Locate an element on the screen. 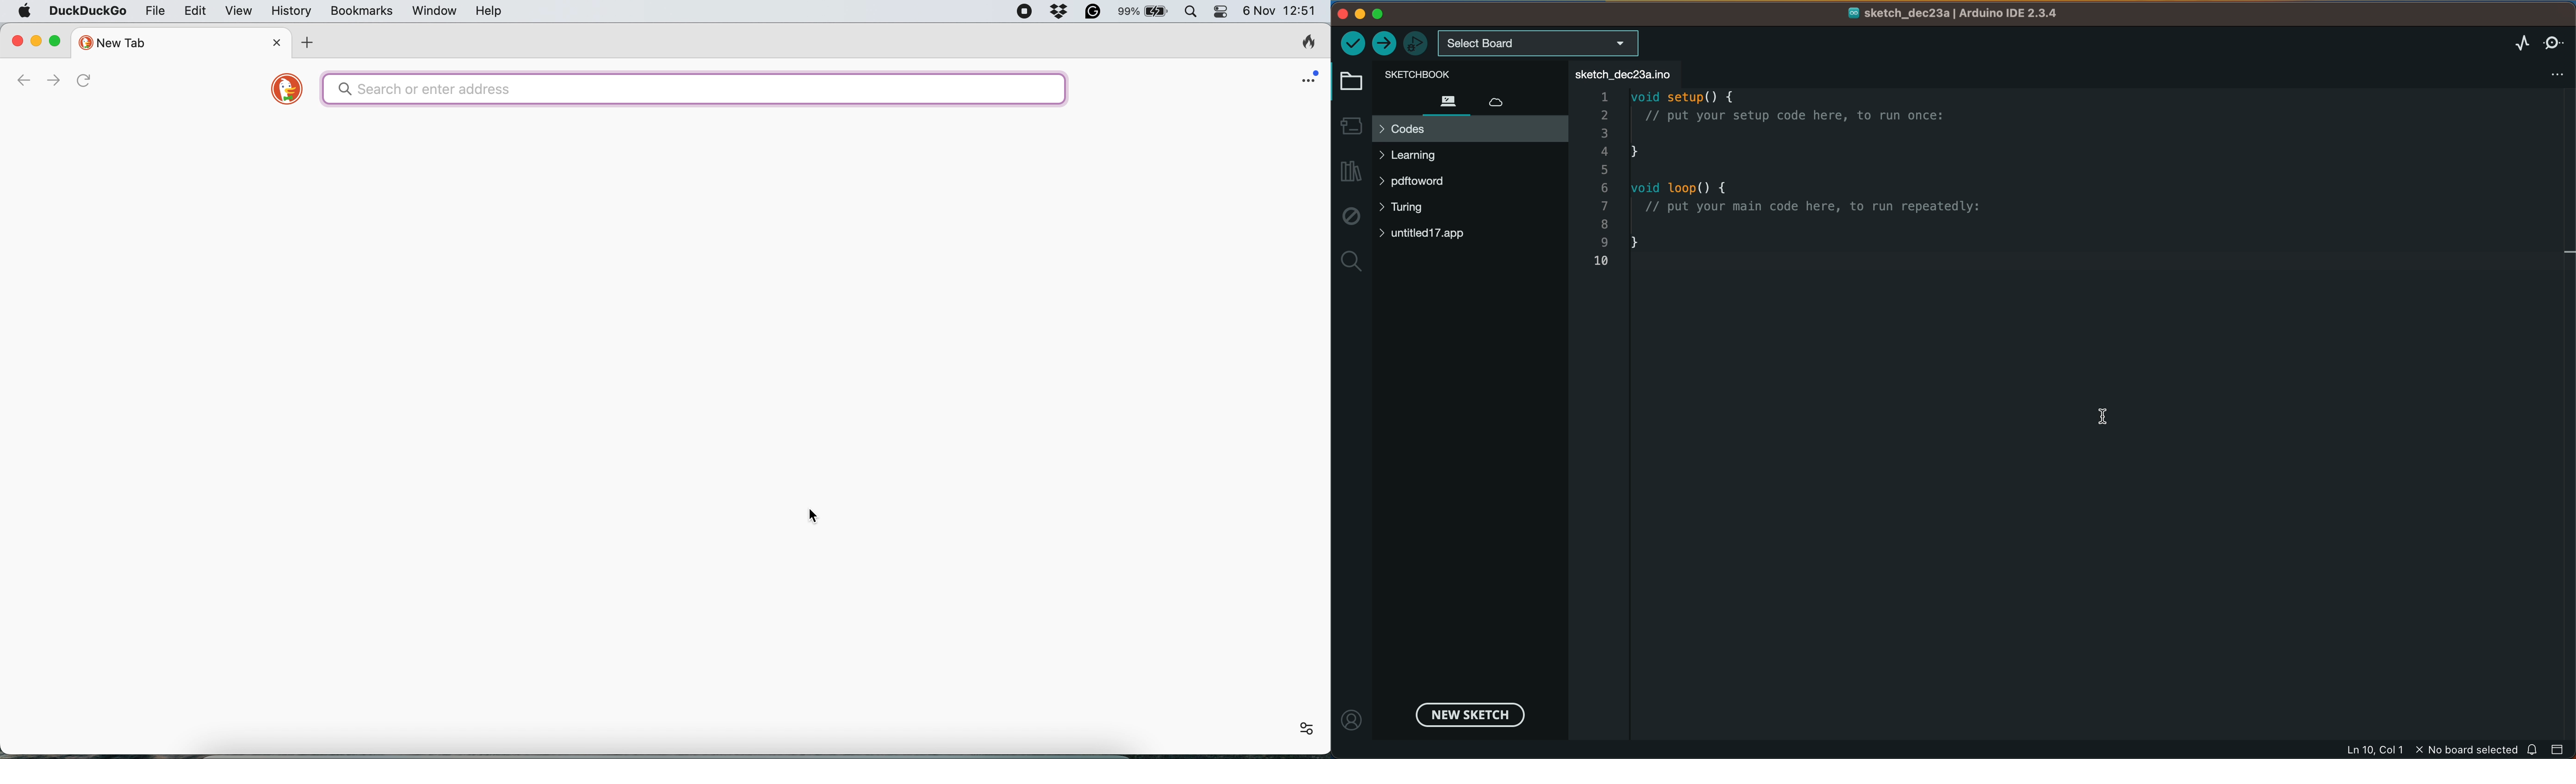 The width and height of the screenshot is (2576, 784). minimise is located at coordinates (38, 40).